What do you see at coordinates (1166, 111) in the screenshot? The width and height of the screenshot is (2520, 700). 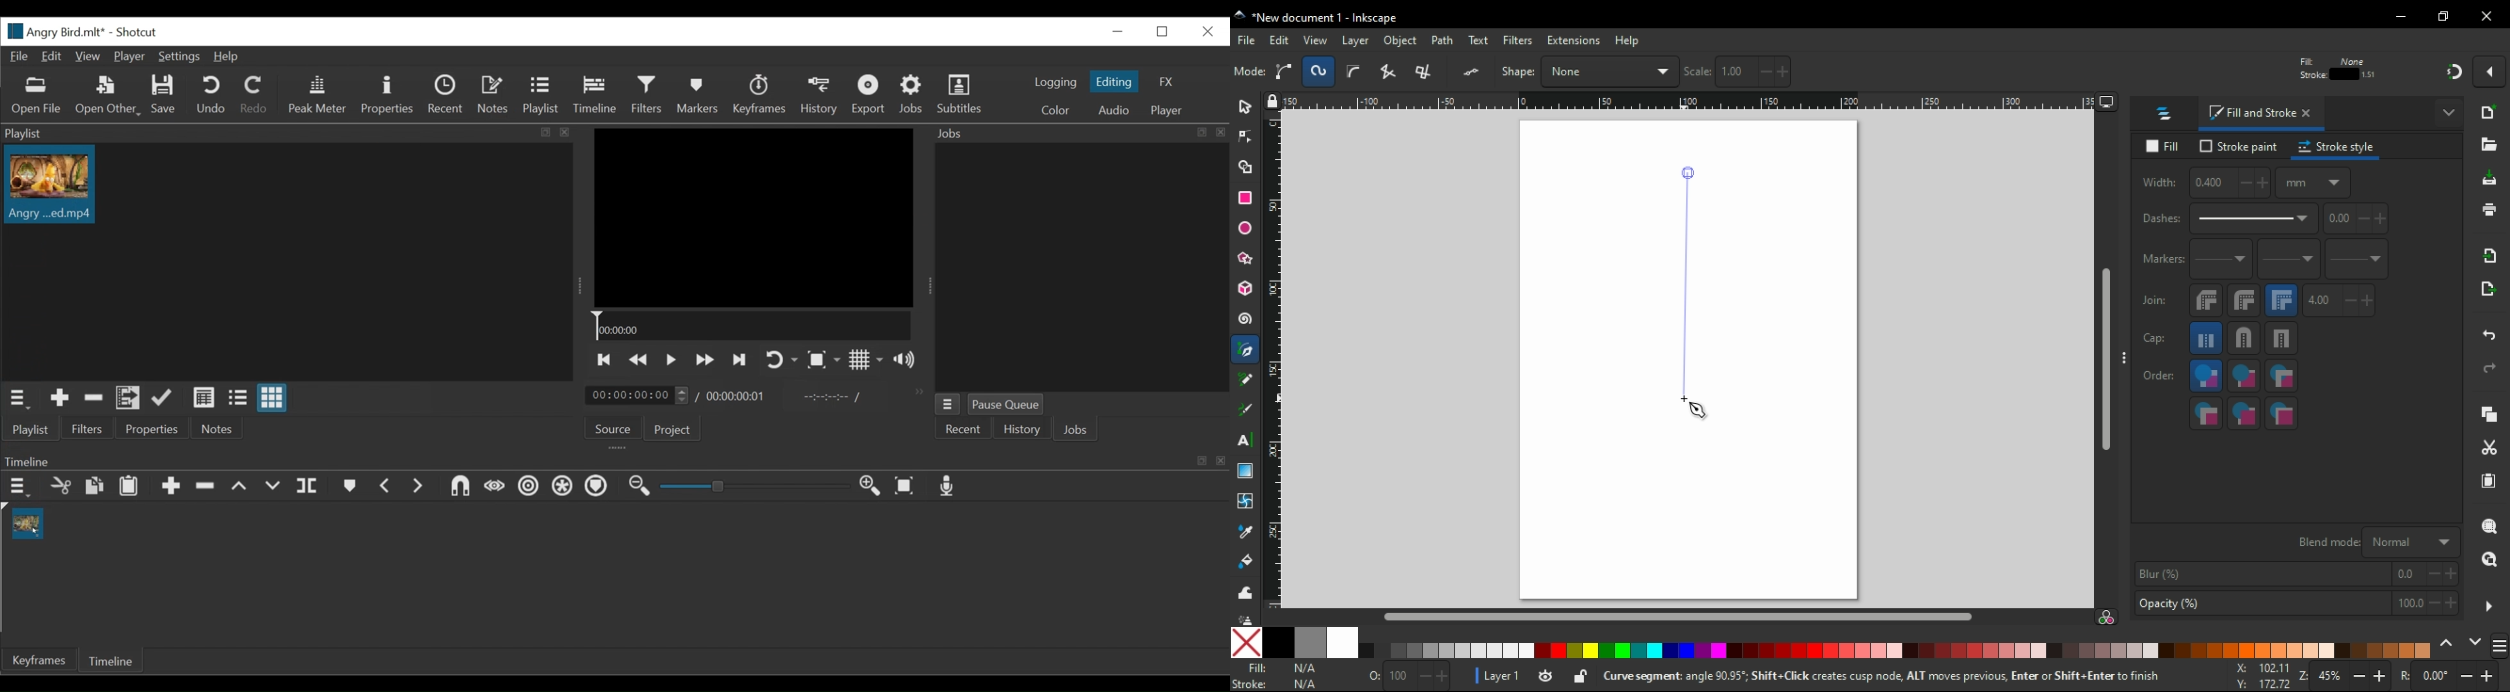 I see `Player` at bounding box center [1166, 111].